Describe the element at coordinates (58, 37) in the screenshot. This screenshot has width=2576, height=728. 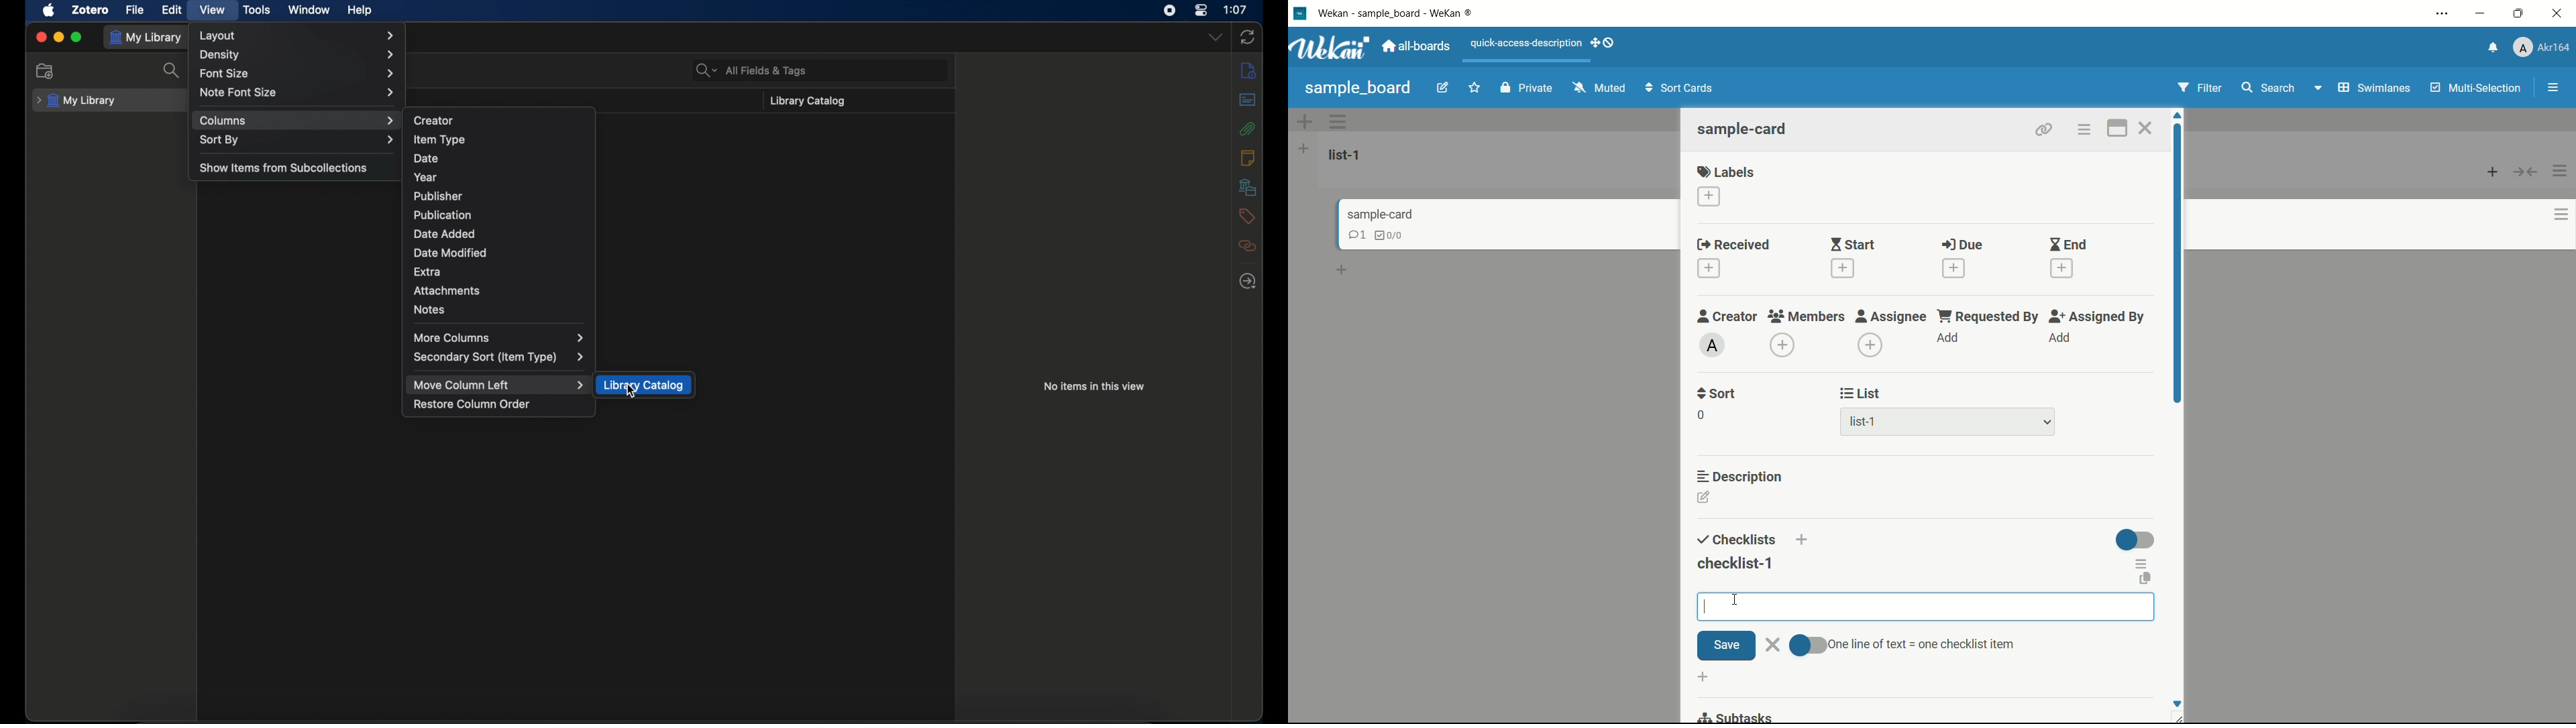
I see `minimize` at that location.